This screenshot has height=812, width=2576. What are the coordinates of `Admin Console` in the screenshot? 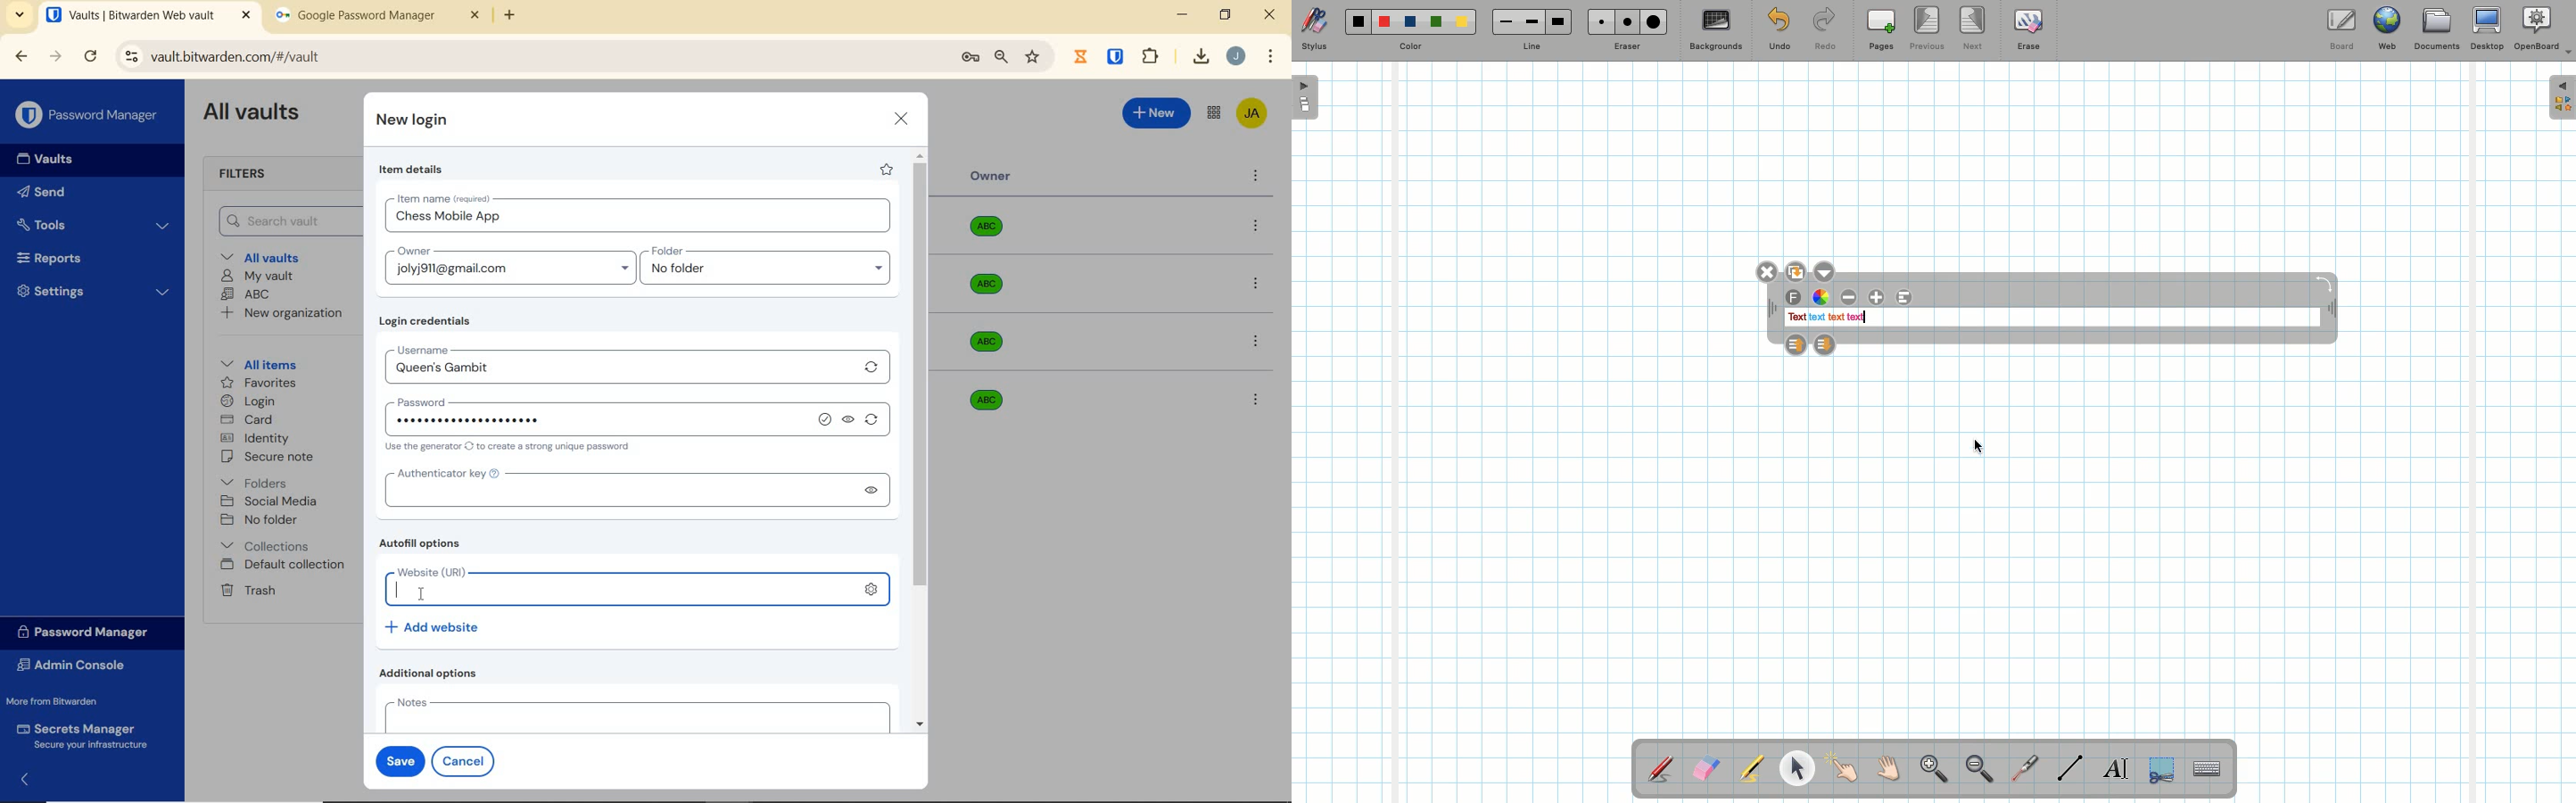 It's located at (75, 667).